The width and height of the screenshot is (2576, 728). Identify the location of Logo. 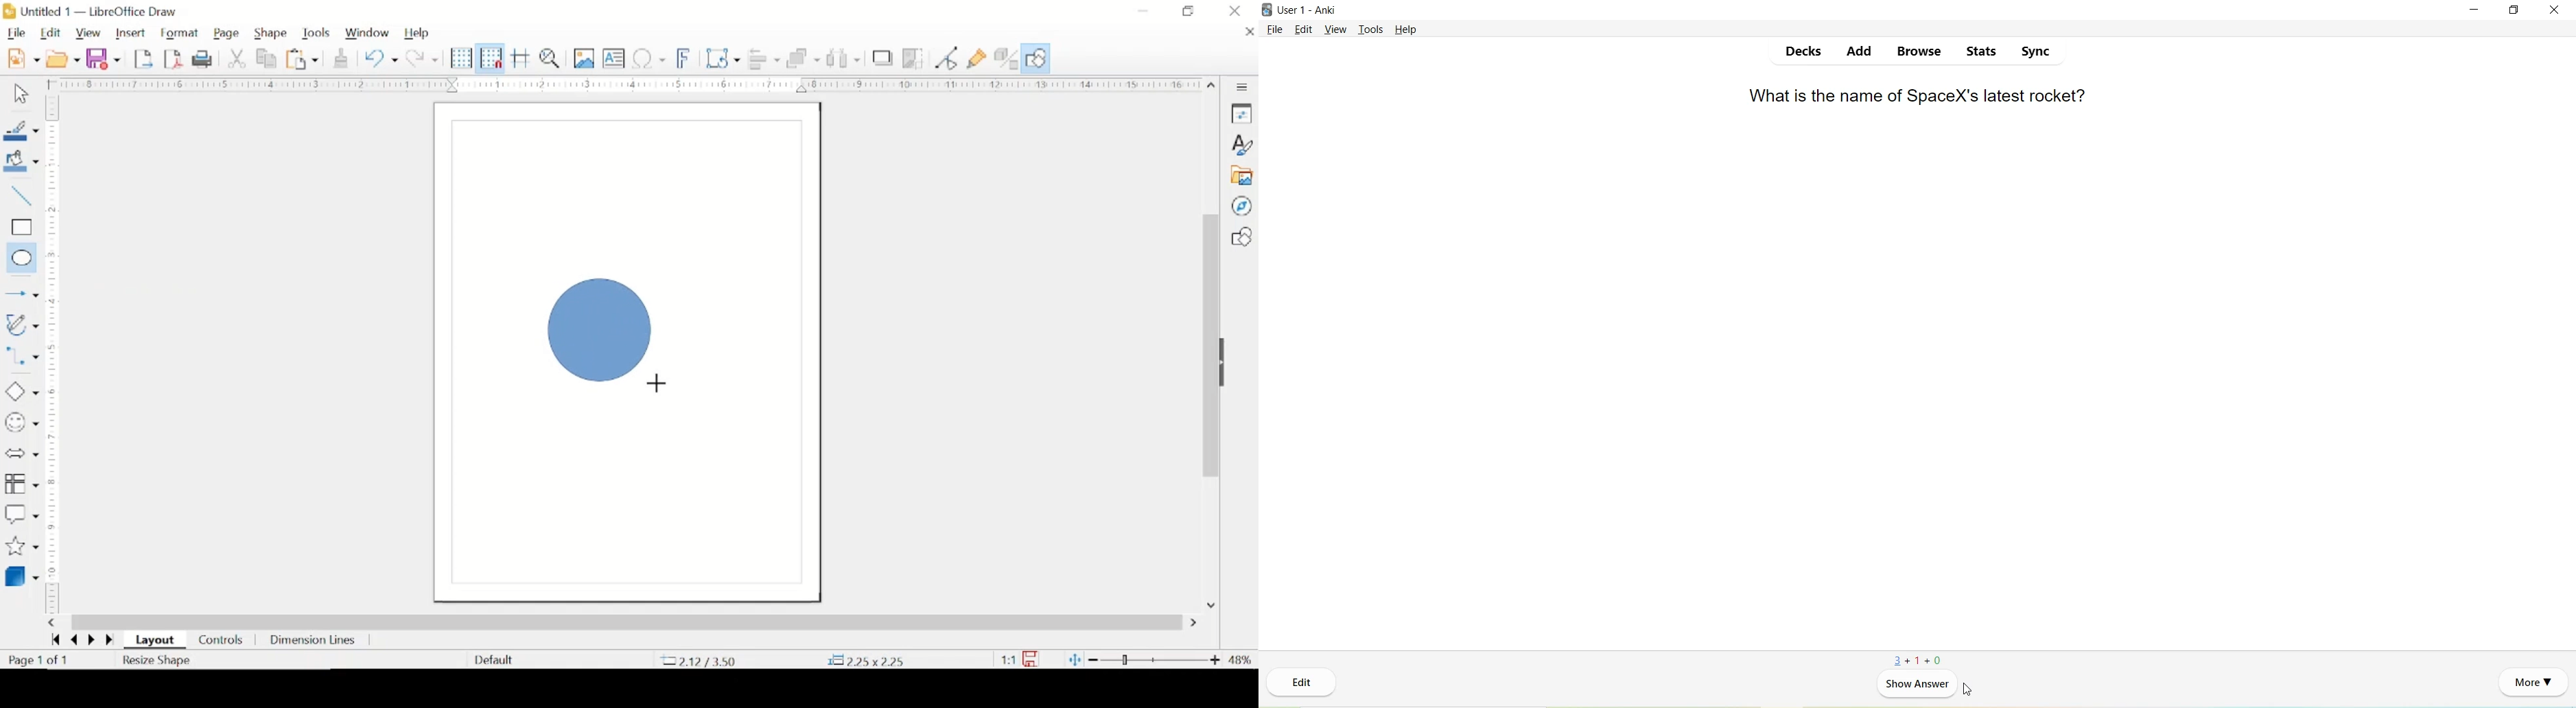
(1267, 10).